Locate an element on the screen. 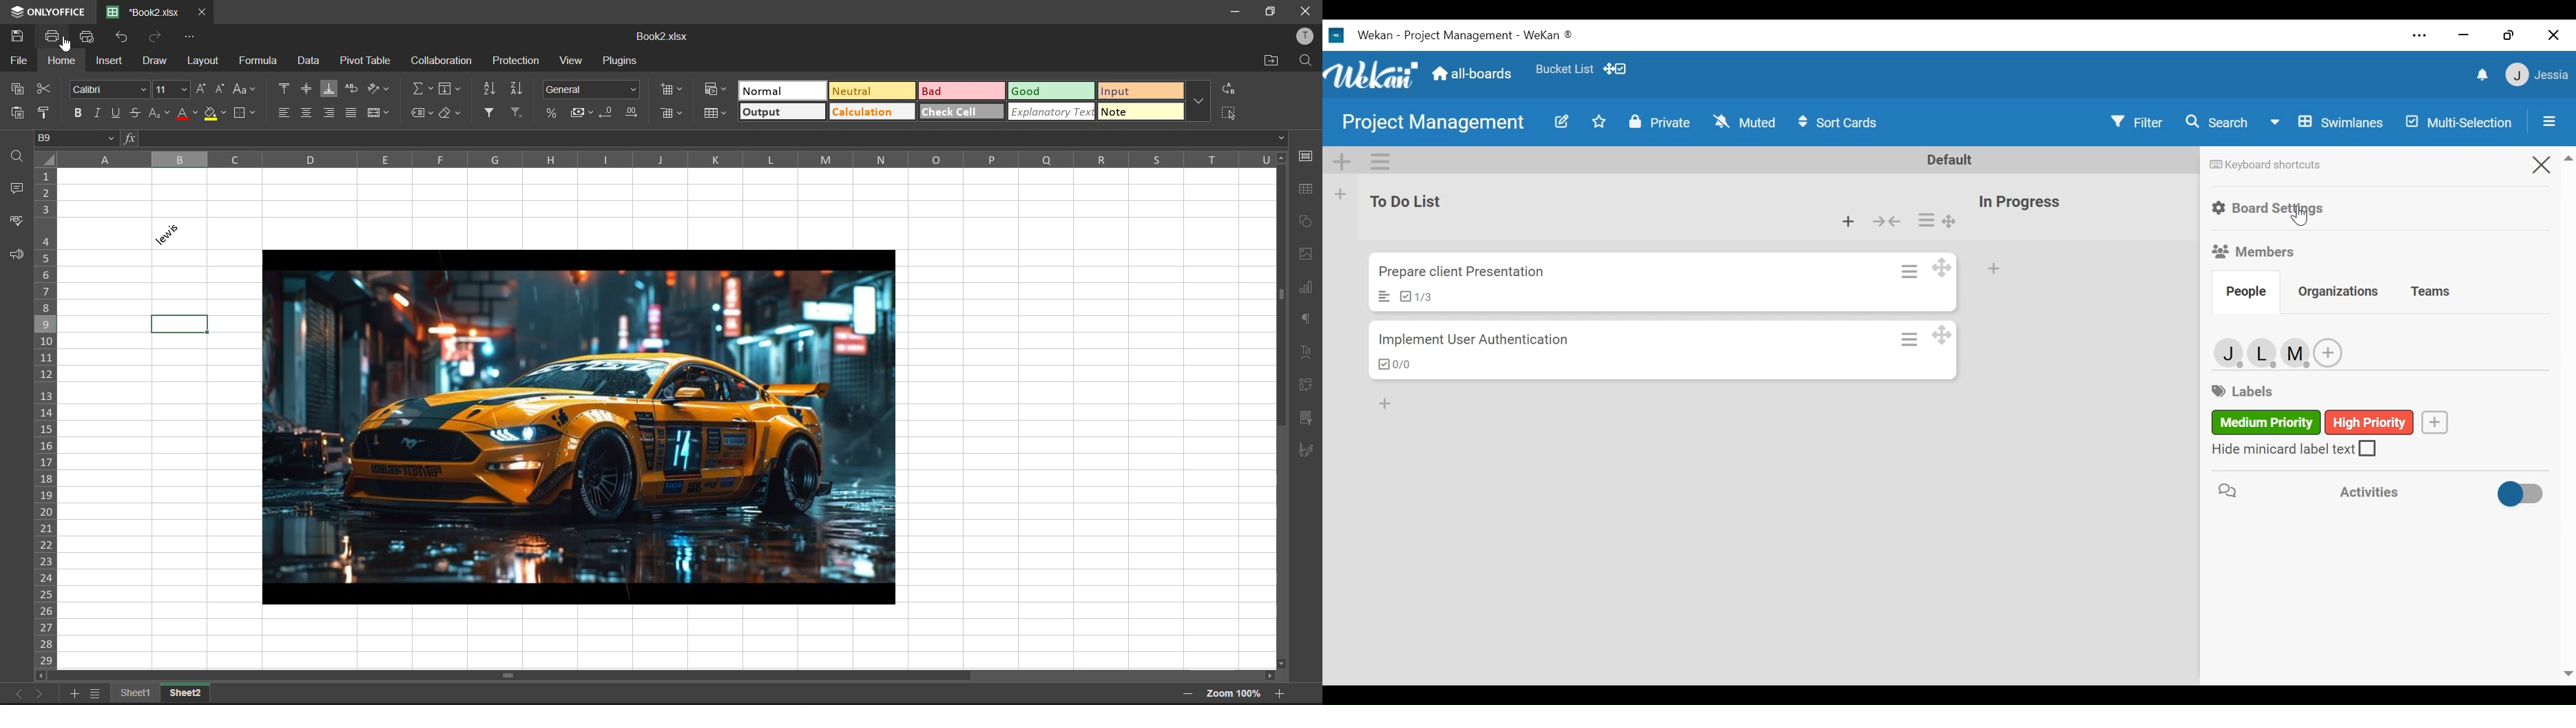 This screenshot has width=2576, height=728. bold is located at coordinates (81, 112).